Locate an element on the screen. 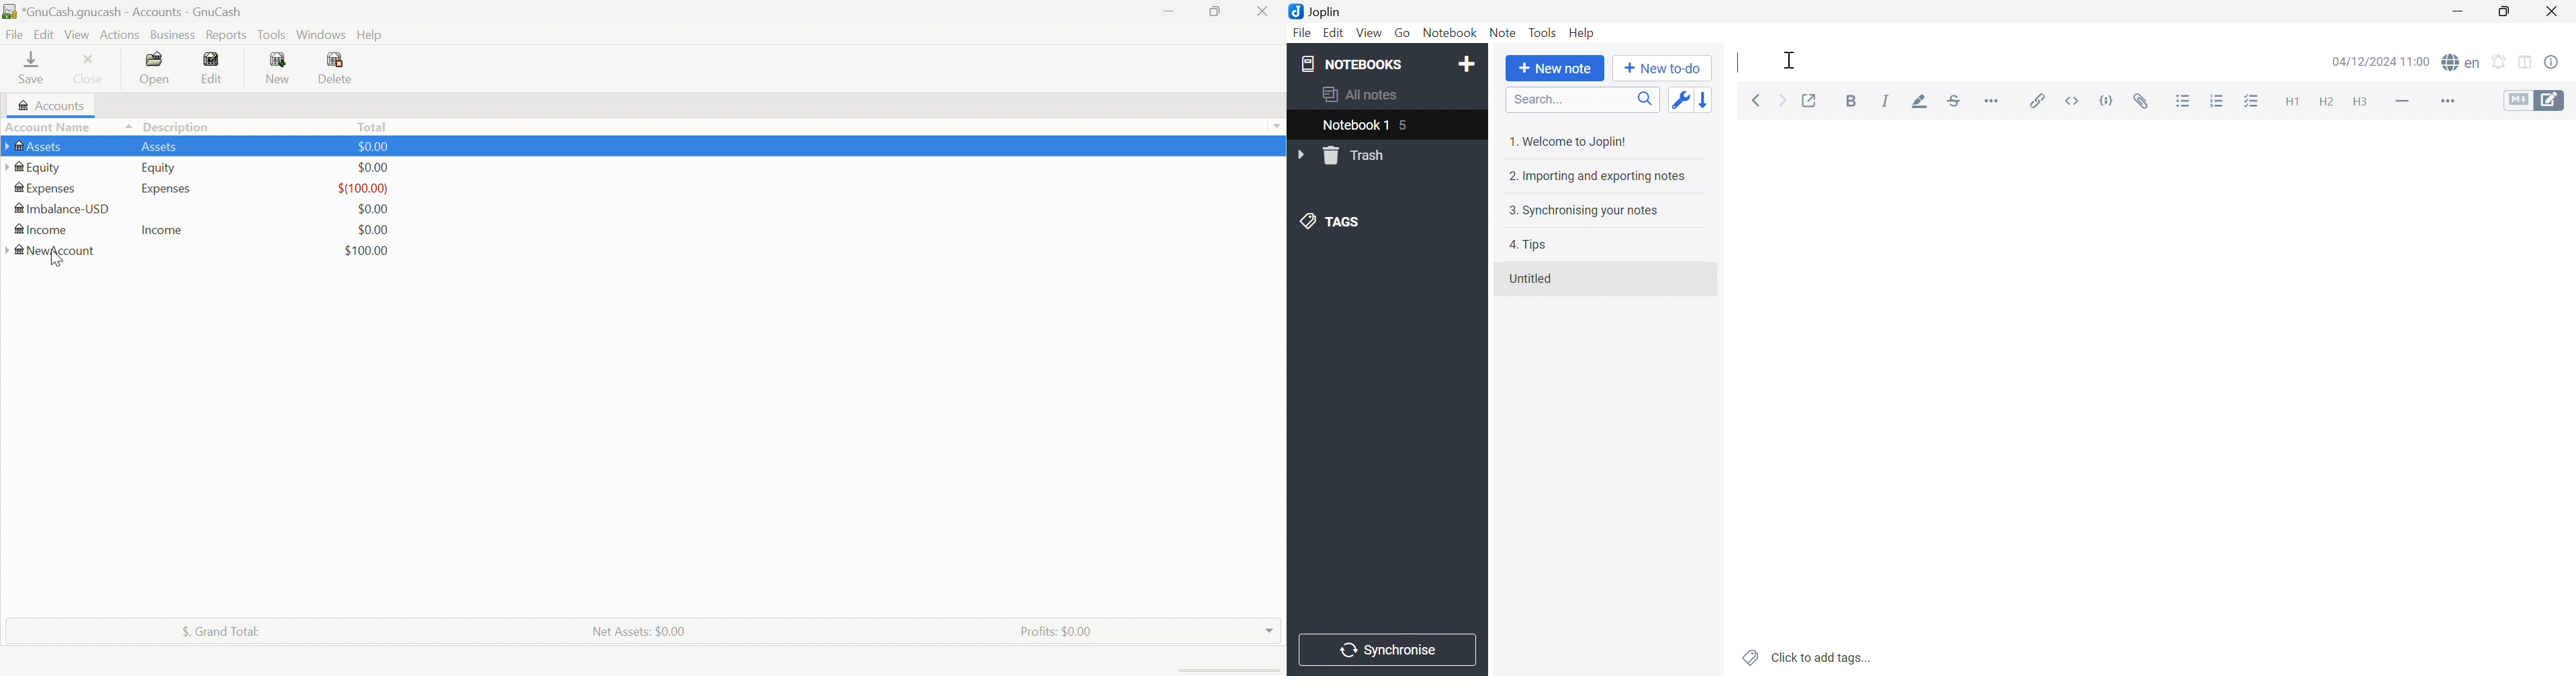  All notes is located at coordinates (1357, 94).